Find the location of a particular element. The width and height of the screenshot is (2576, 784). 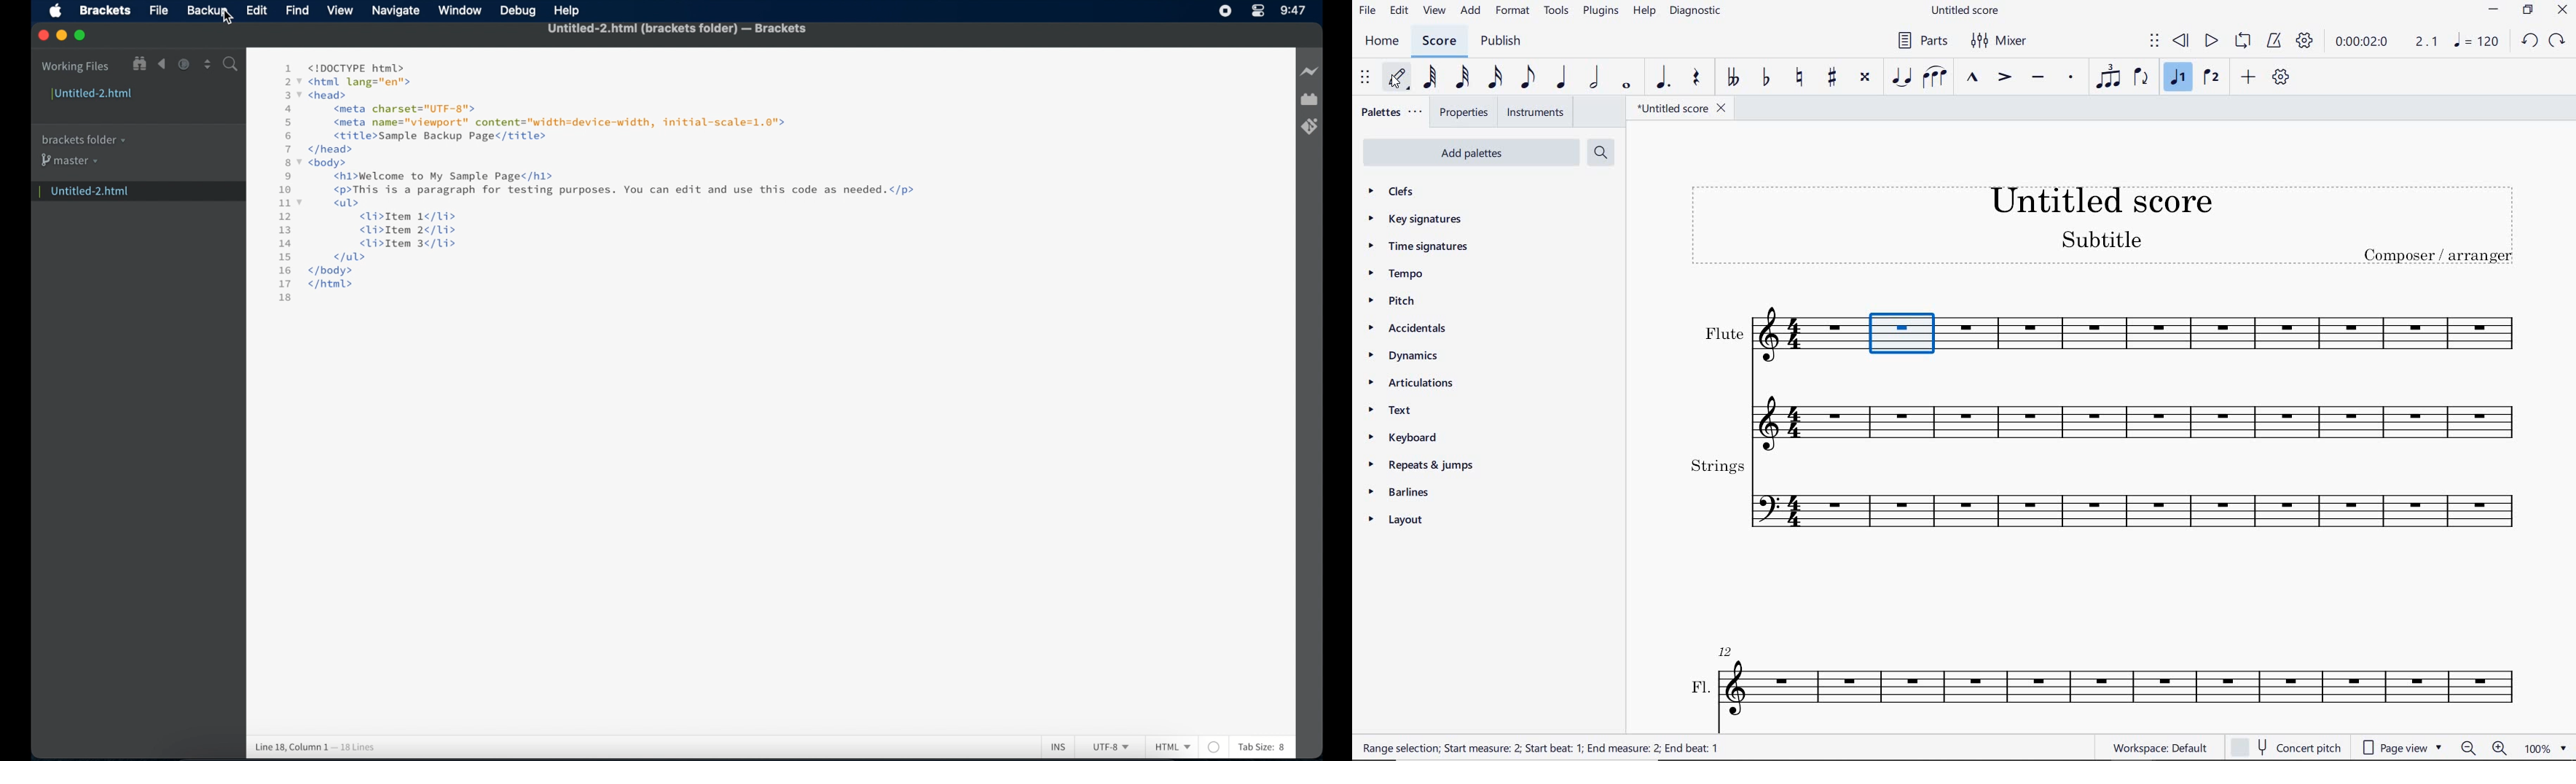

show file in tree is located at coordinates (139, 64).